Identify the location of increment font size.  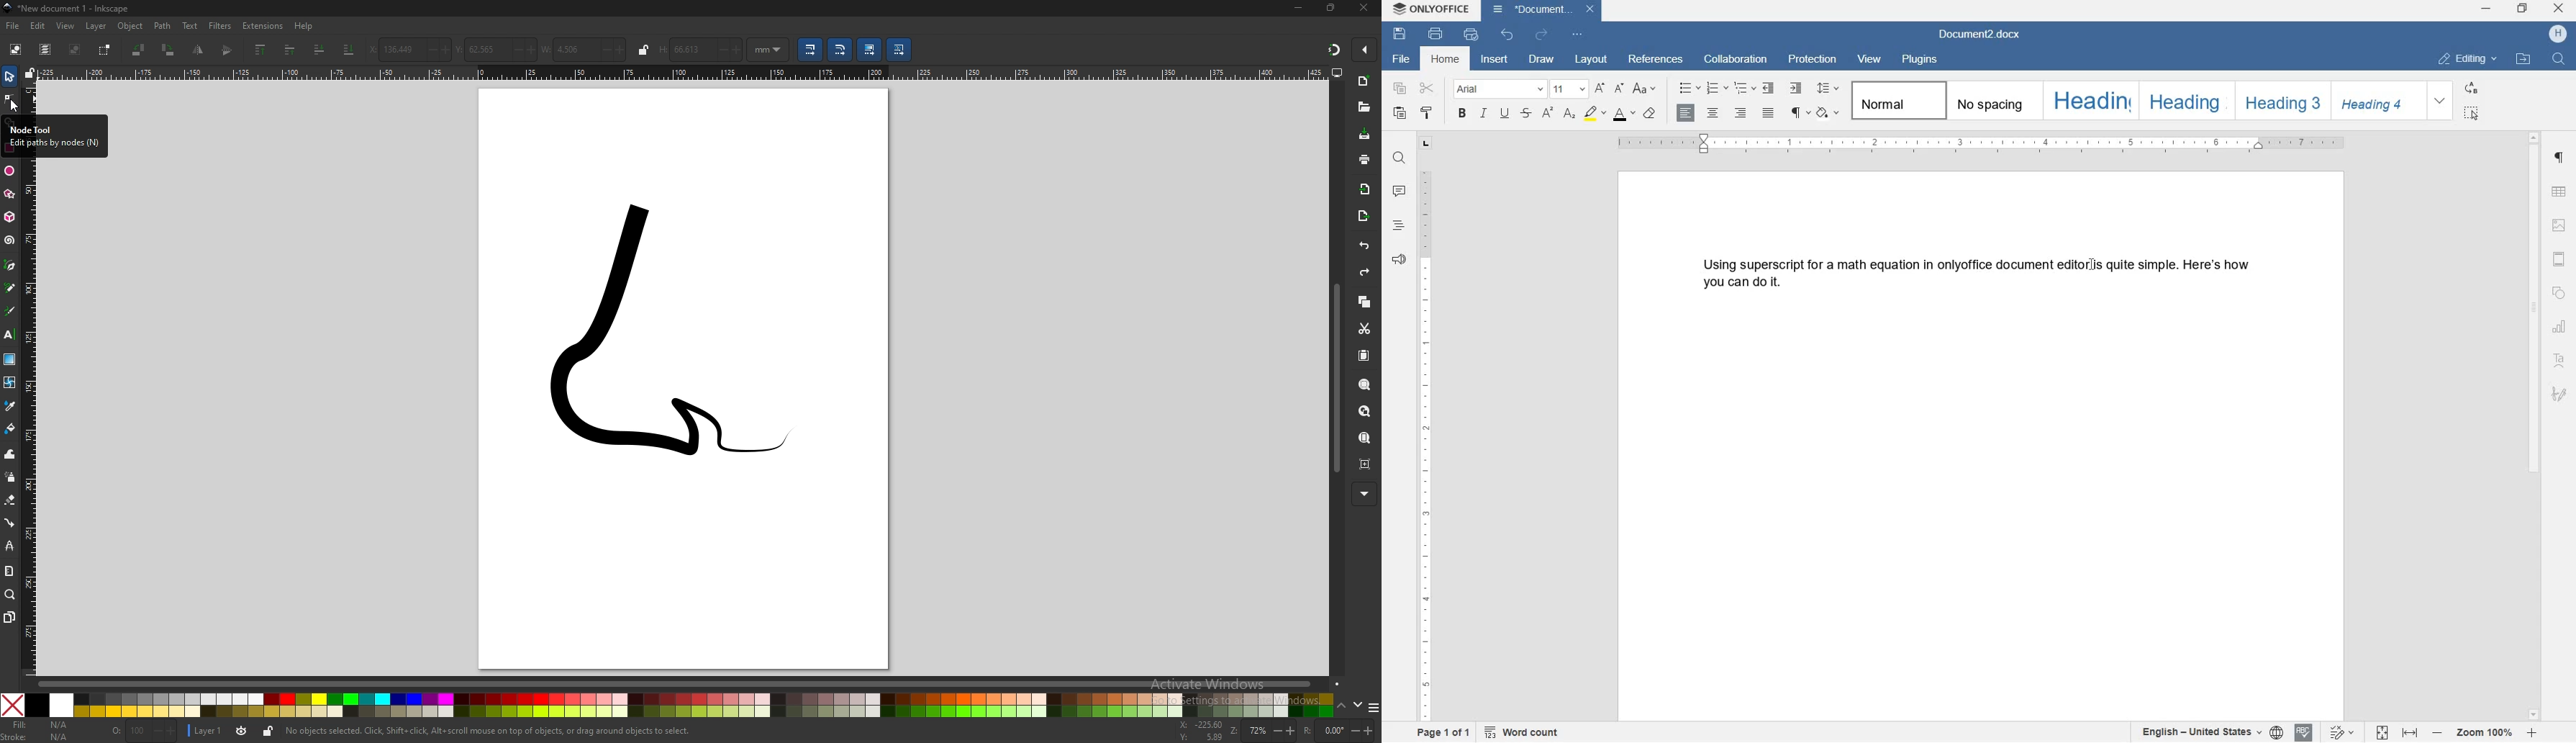
(1598, 89).